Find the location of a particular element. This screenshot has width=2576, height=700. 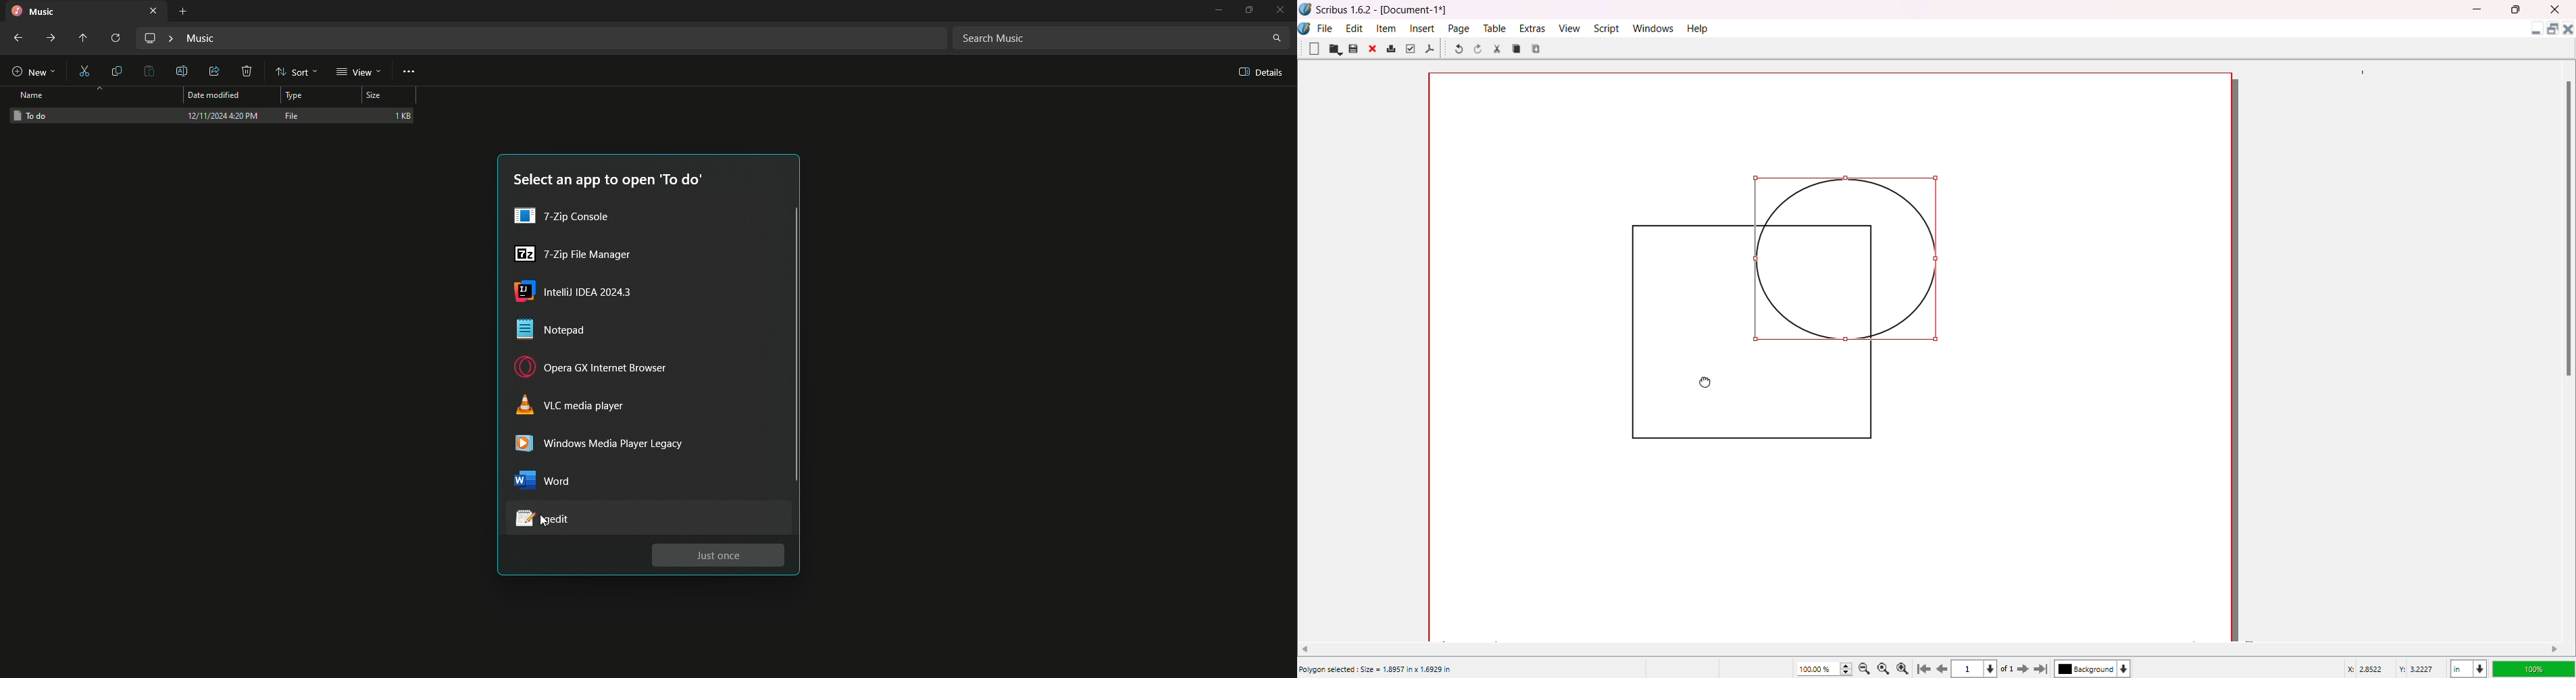

Page is located at coordinates (1460, 28).